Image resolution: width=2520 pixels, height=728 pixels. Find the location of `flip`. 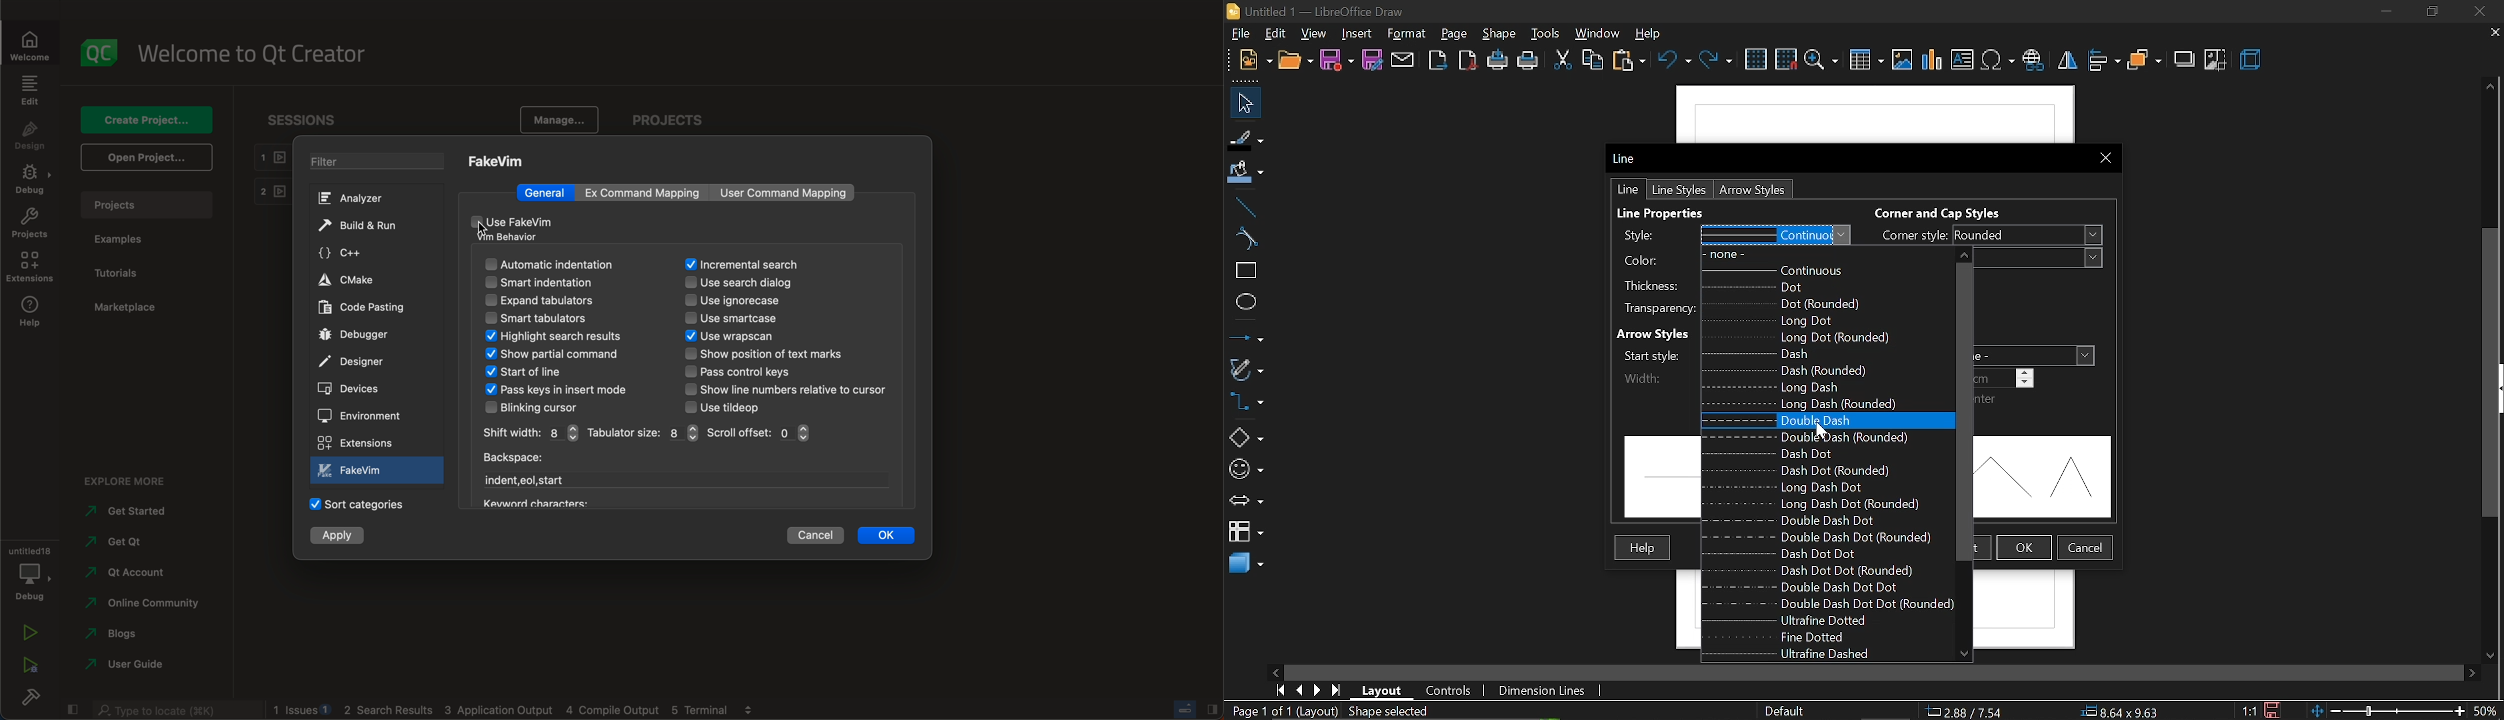

flip is located at coordinates (2066, 59).